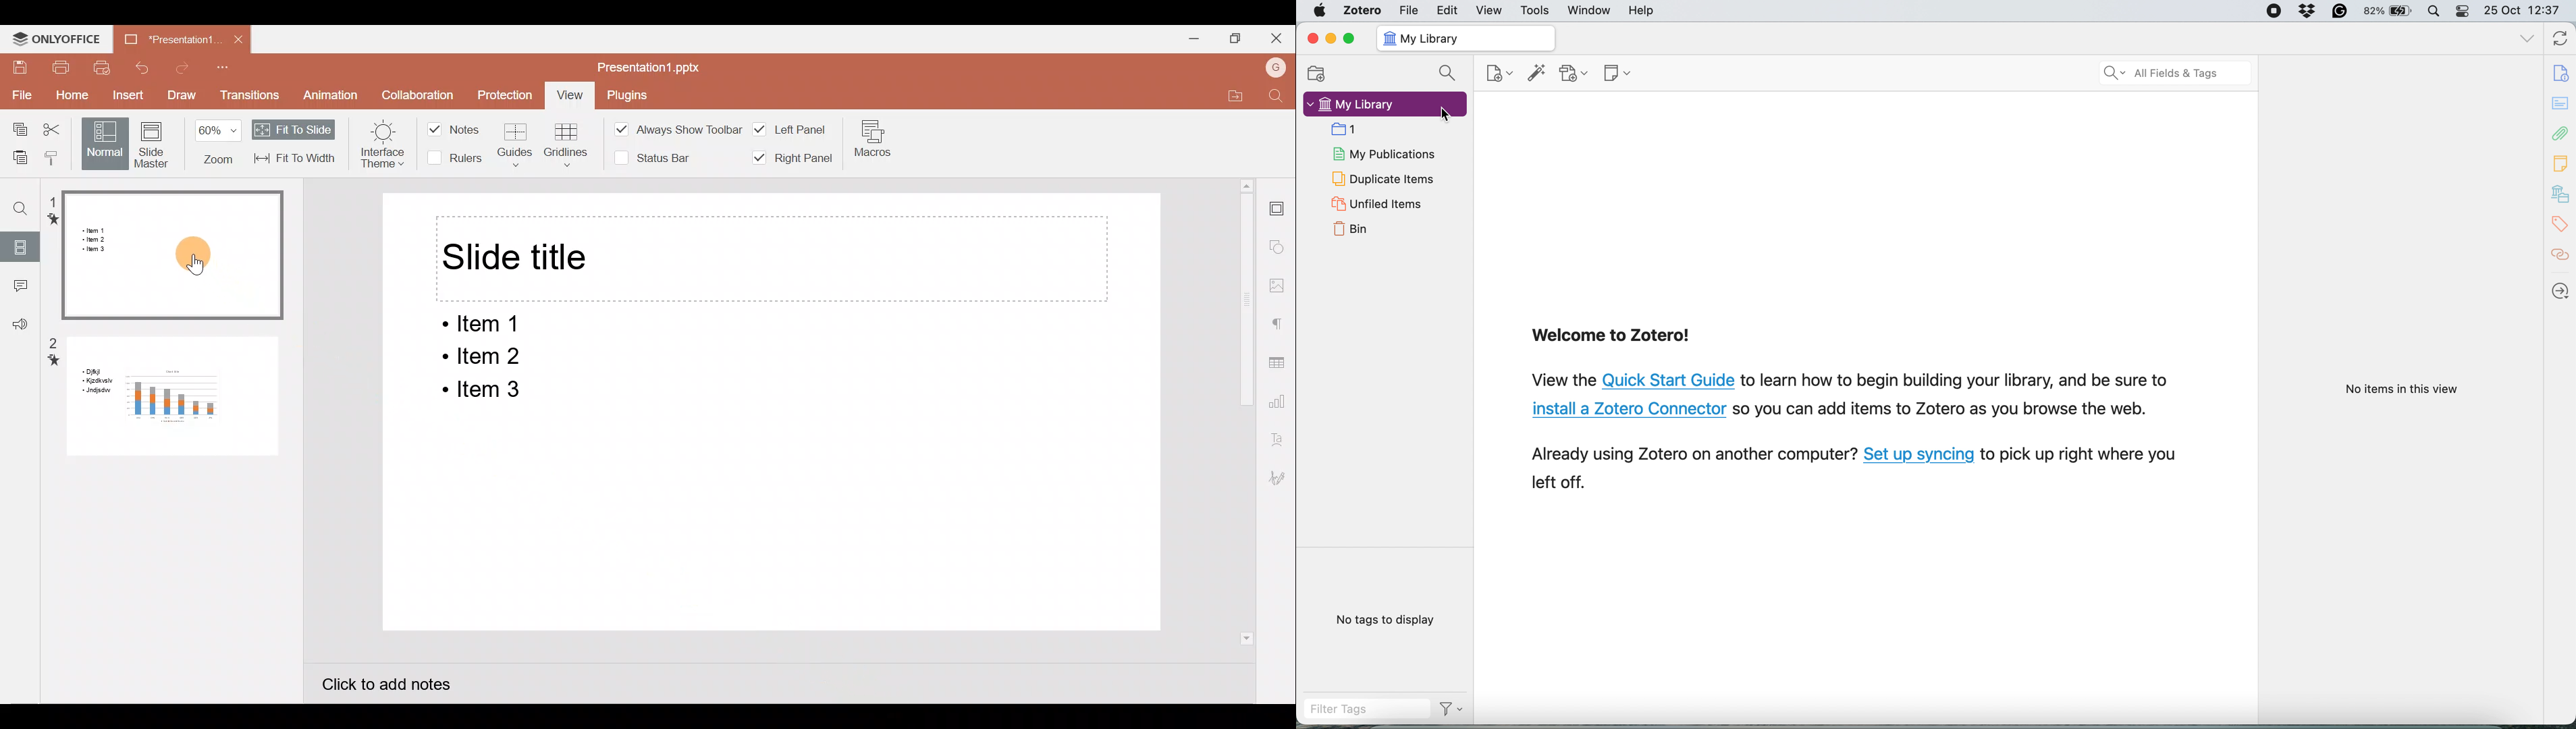  I want to click on abstract, so click(2562, 103).